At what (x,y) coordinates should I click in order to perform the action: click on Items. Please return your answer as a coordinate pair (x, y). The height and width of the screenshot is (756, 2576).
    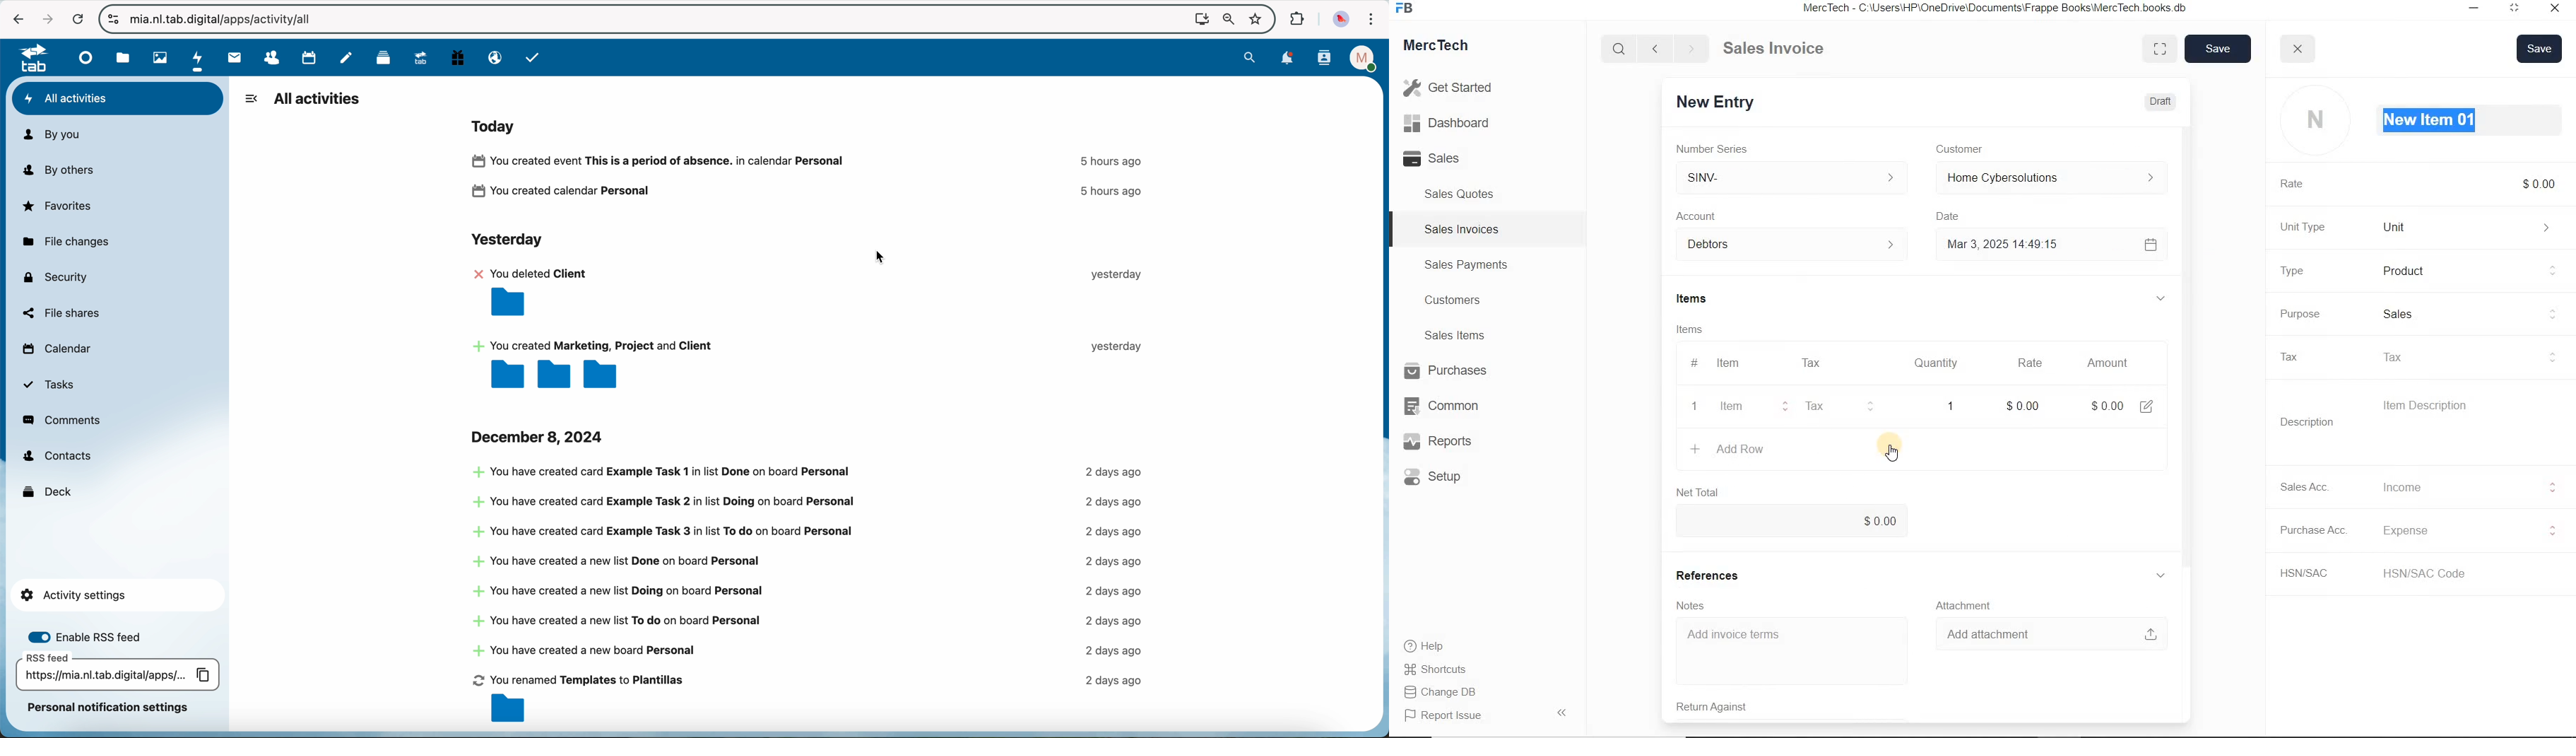
    Looking at the image, I should click on (1703, 300).